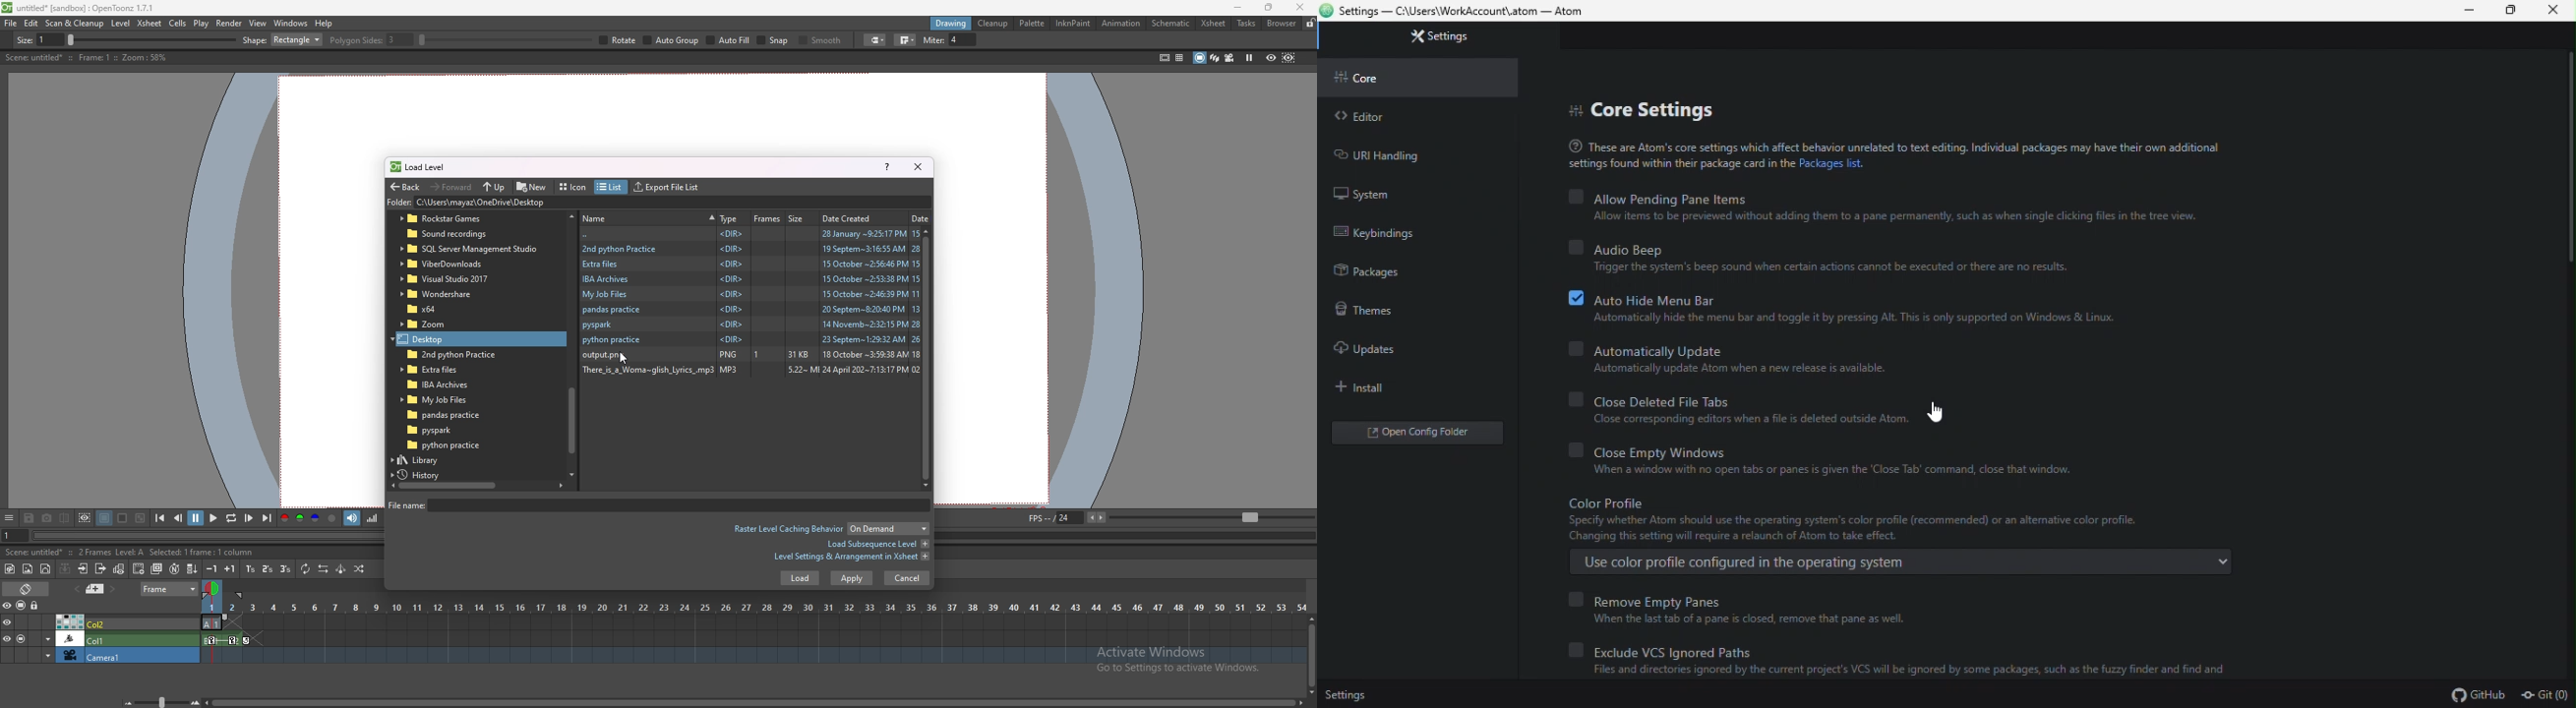 This screenshot has height=728, width=2576. What do you see at coordinates (2554, 11) in the screenshot?
I see `close` at bounding box center [2554, 11].